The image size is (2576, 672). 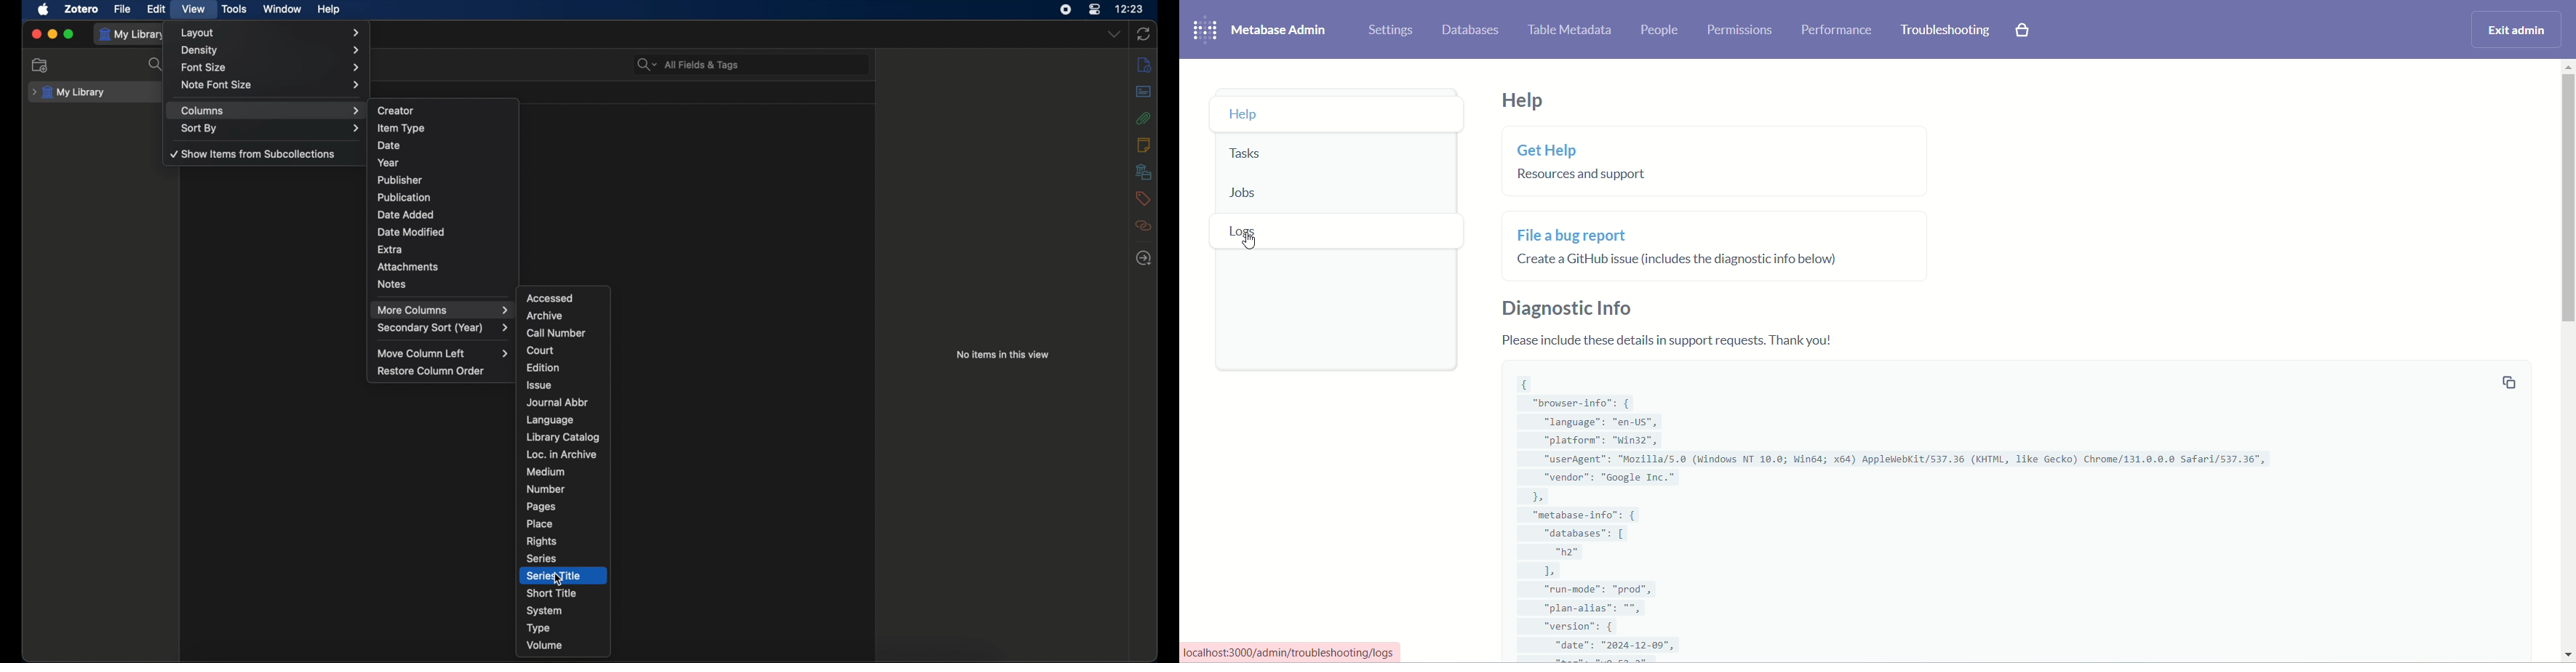 I want to click on journal abbr, so click(x=557, y=403).